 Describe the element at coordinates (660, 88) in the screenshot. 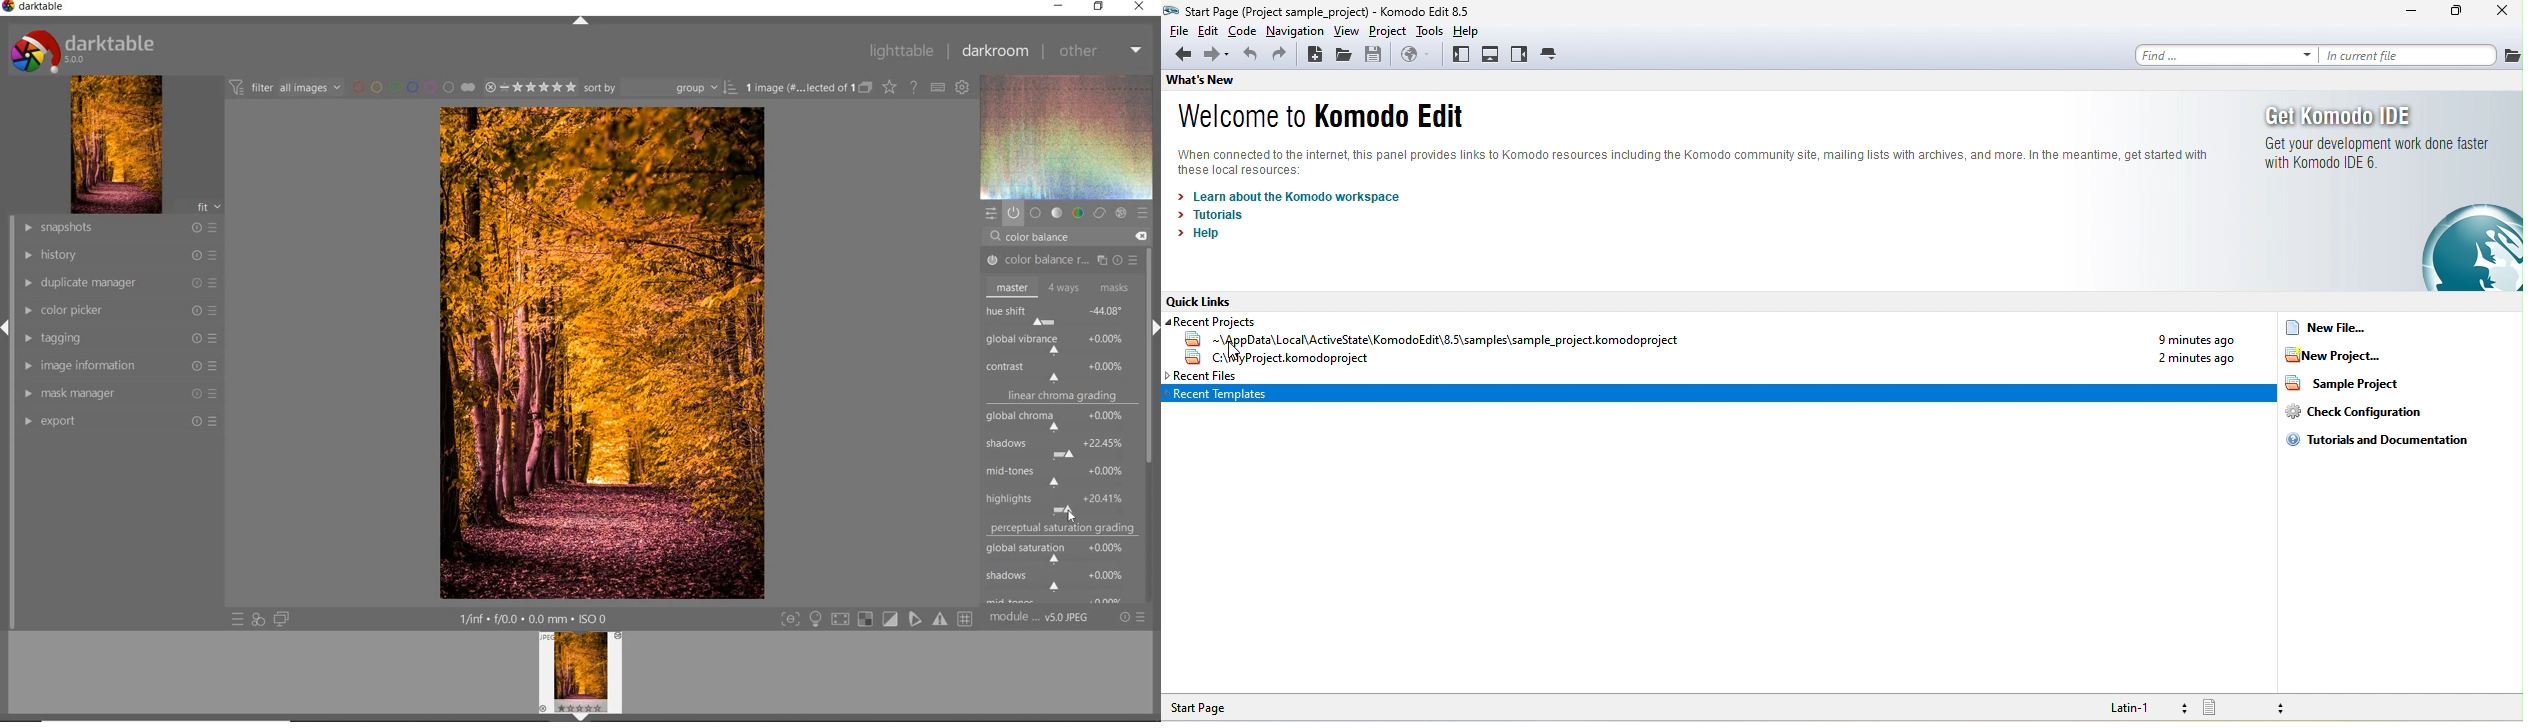

I see `sort` at that location.